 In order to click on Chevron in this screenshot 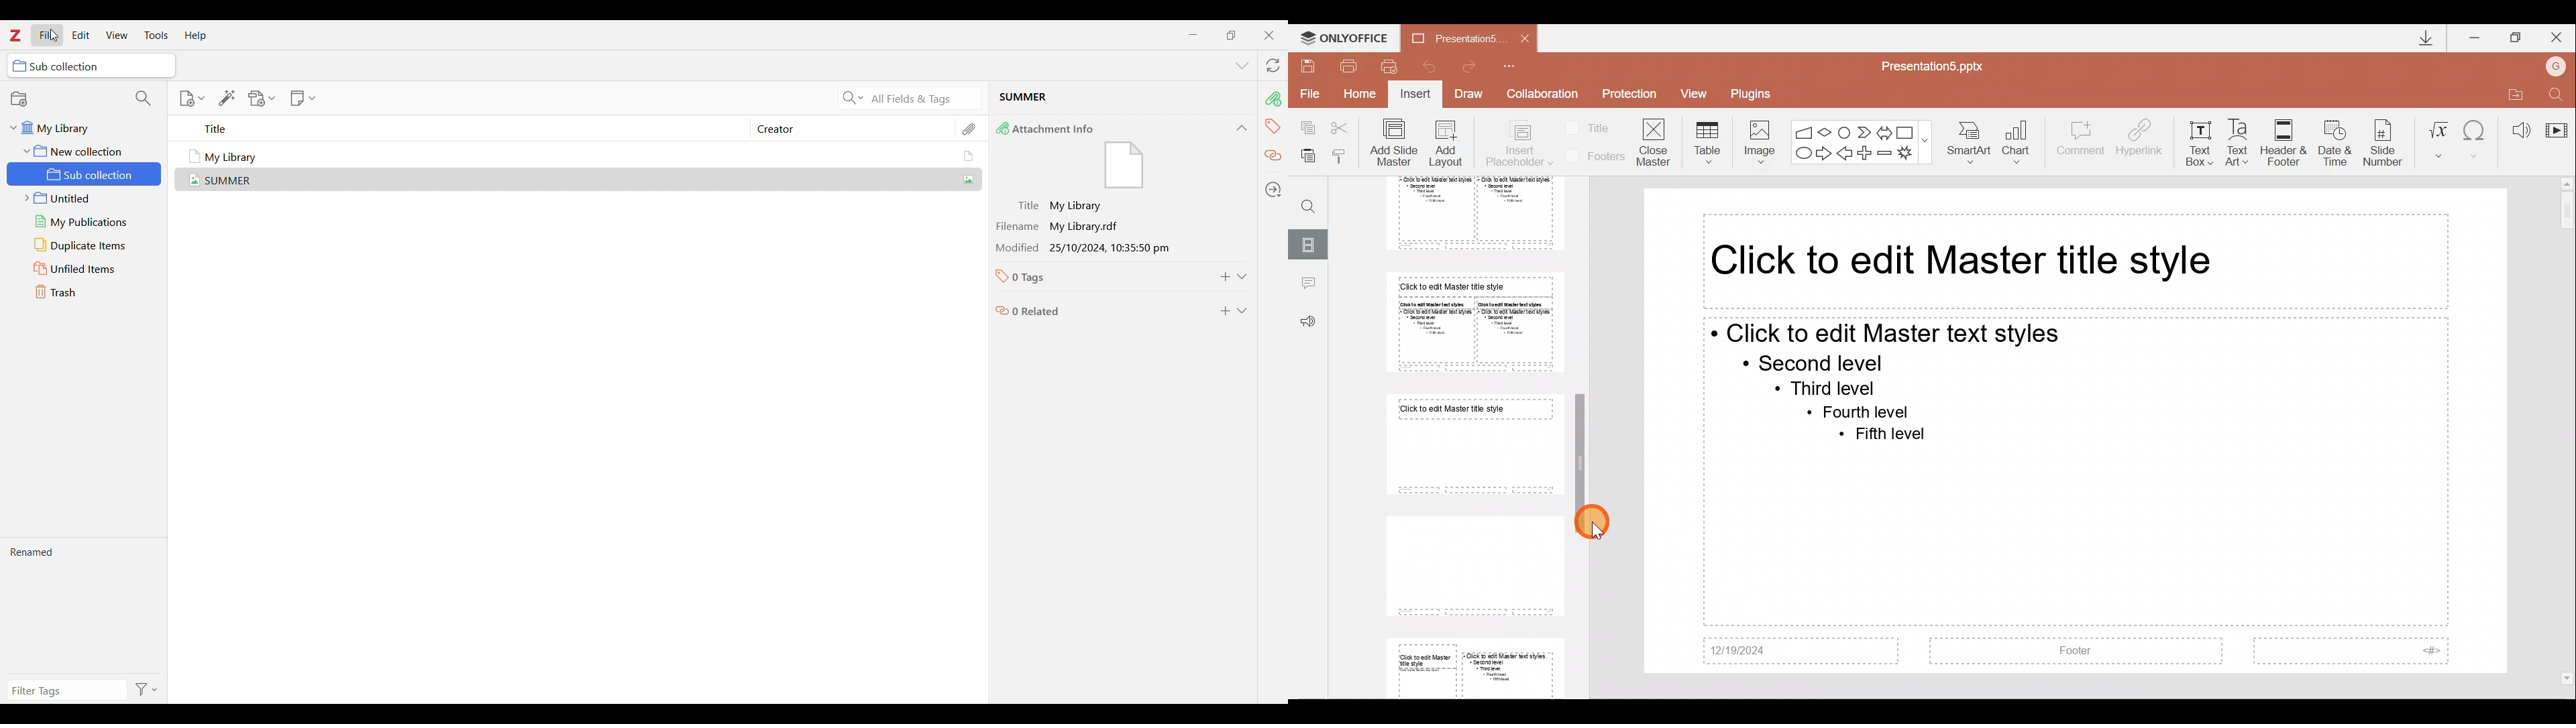, I will do `click(1862, 131)`.